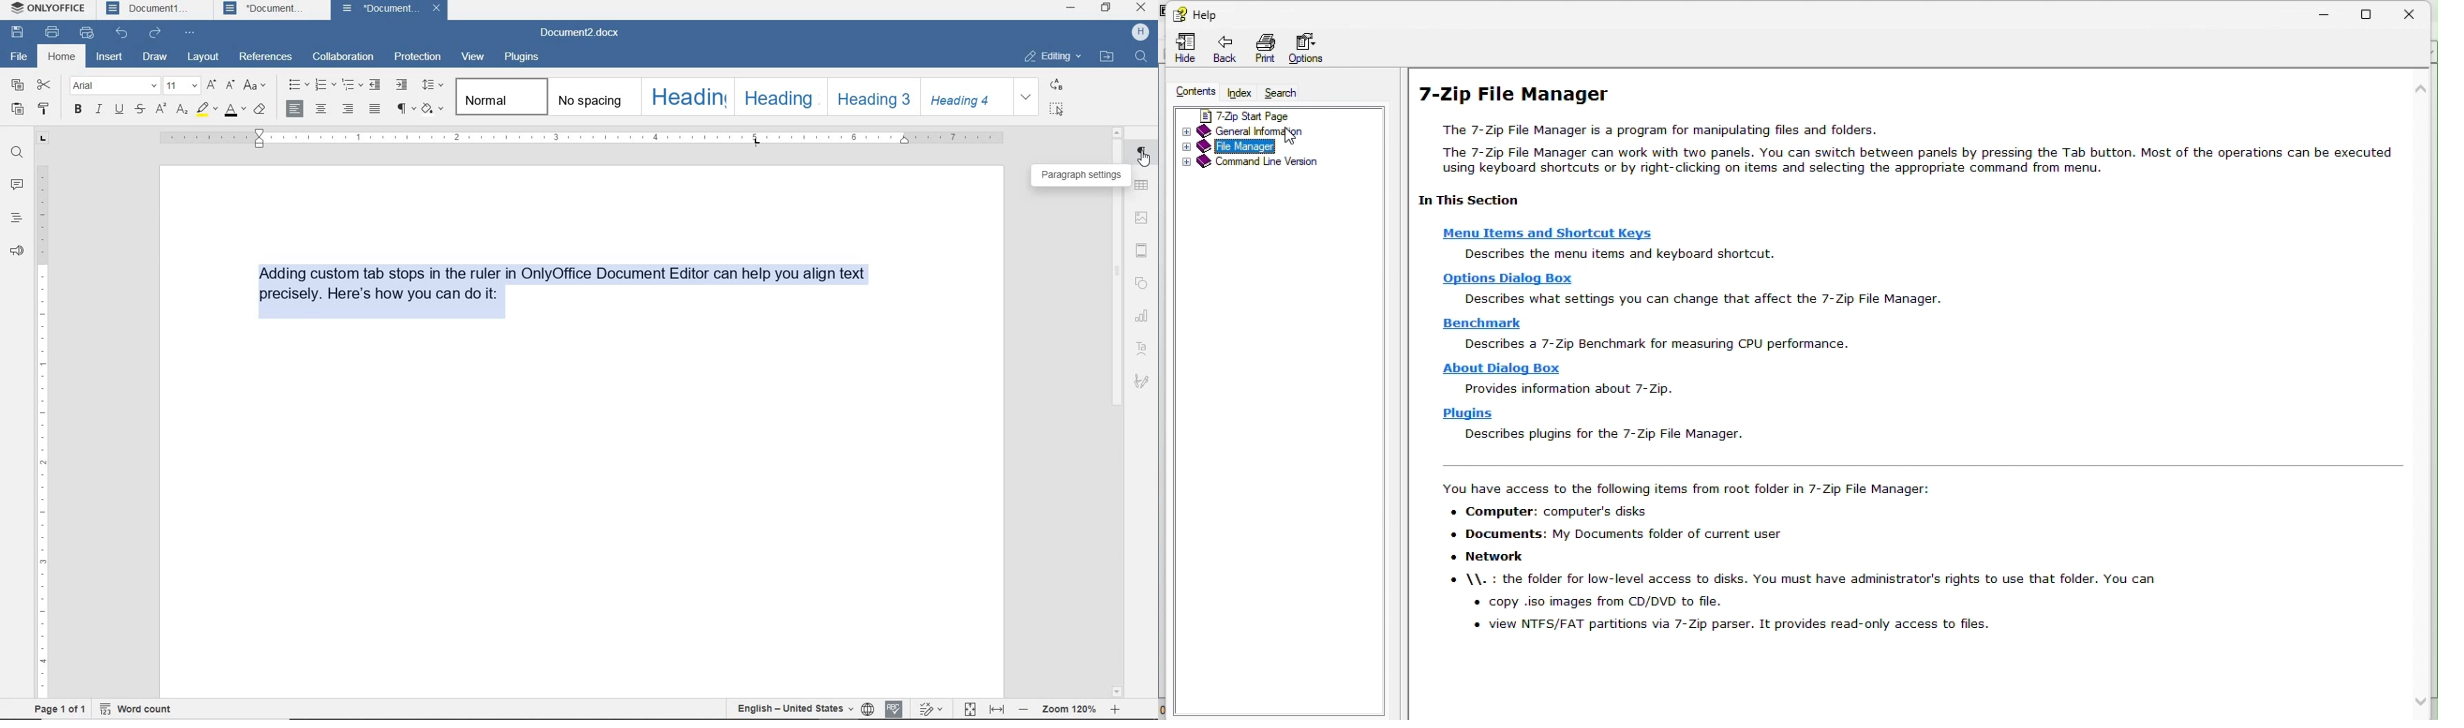 The image size is (2464, 728). I want to click on change case, so click(258, 86).